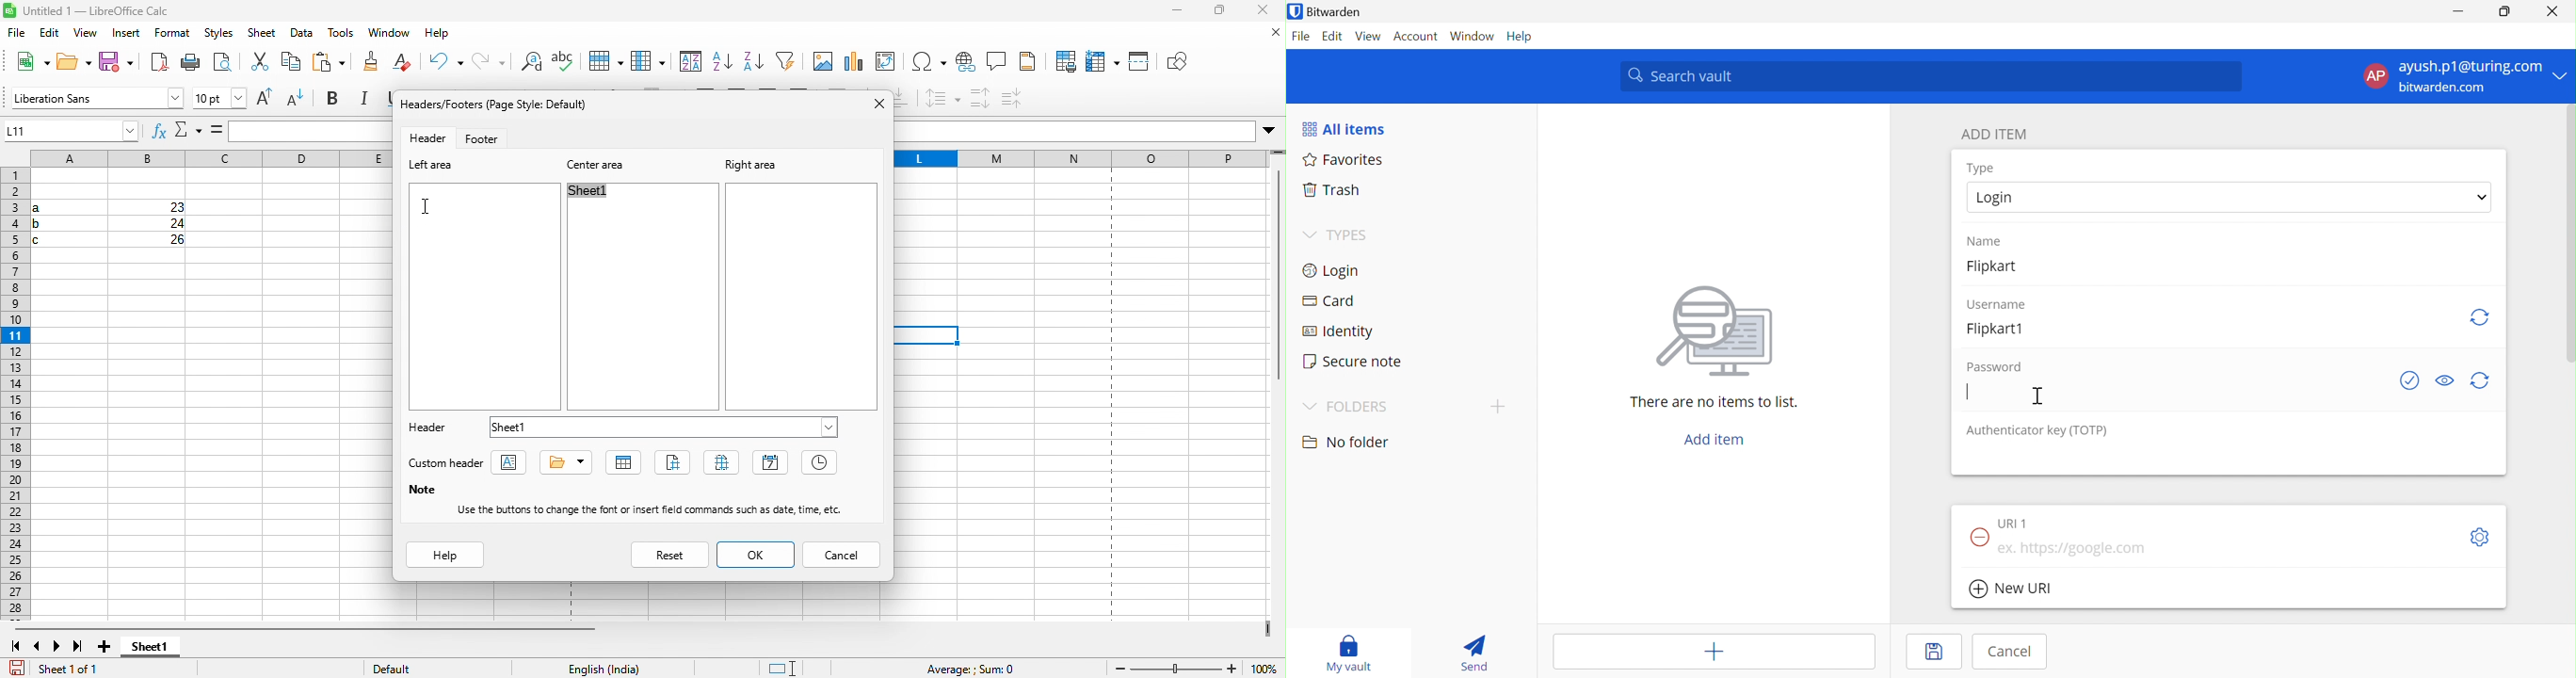  Describe the element at coordinates (1977, 539) in the screenshot. I see `` at that location.